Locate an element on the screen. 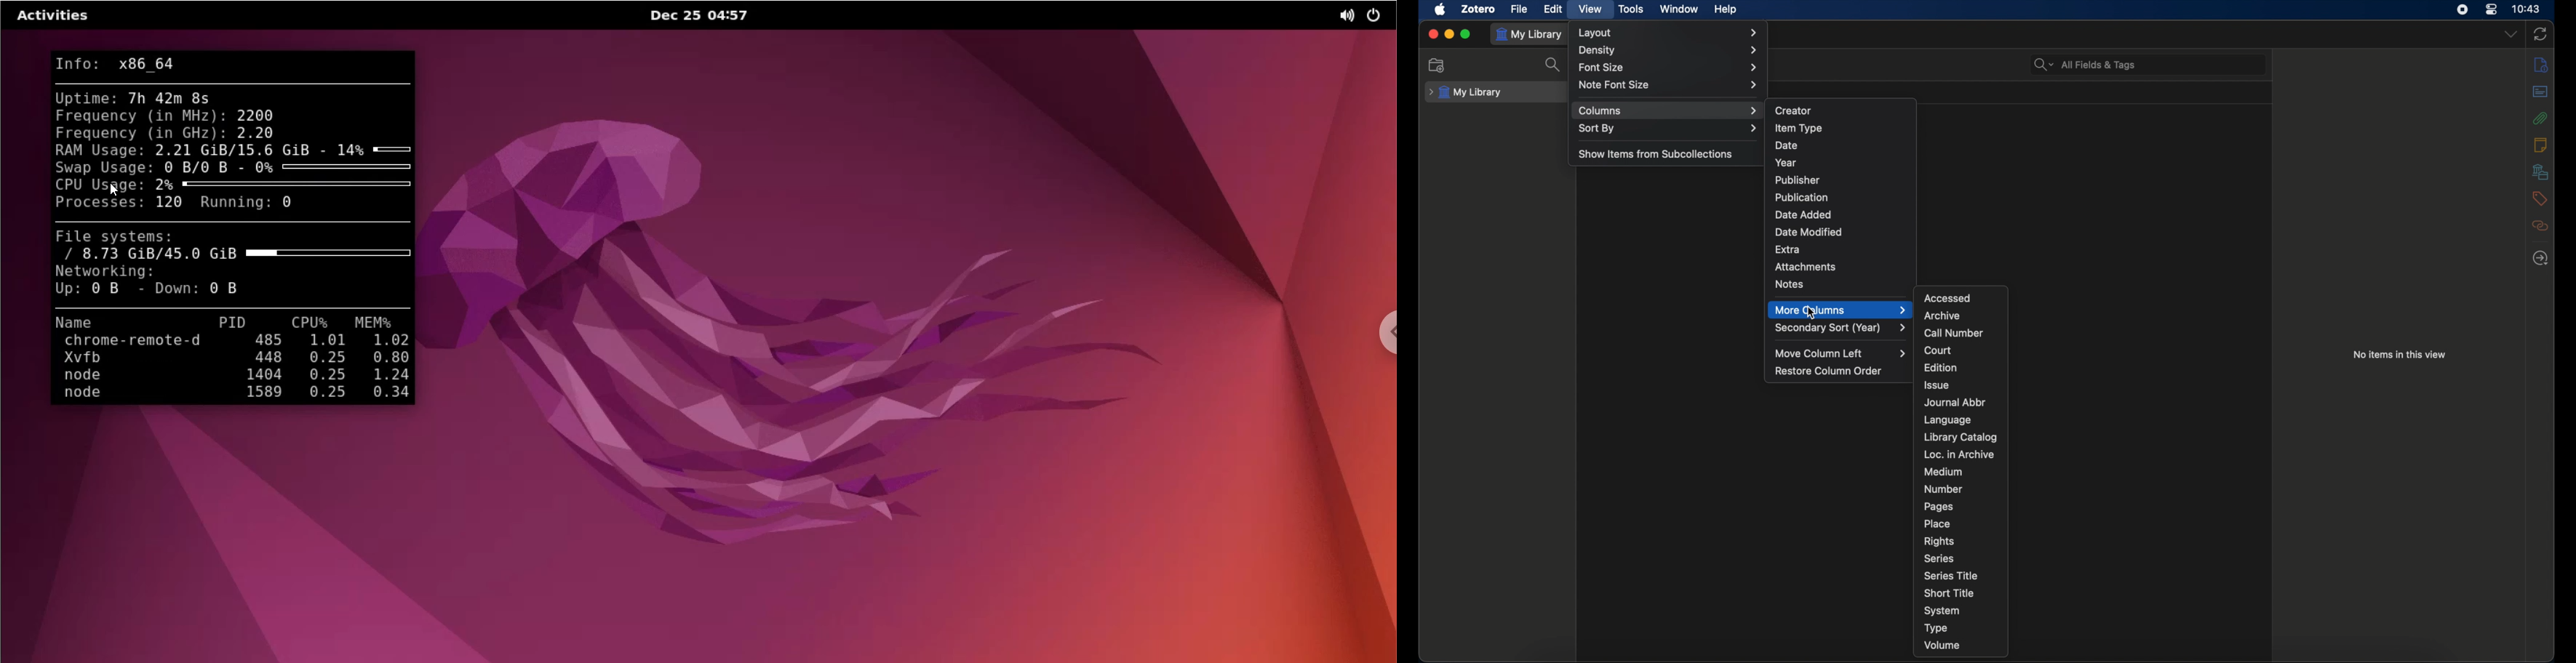  place is located at coordinates (1938, 524).